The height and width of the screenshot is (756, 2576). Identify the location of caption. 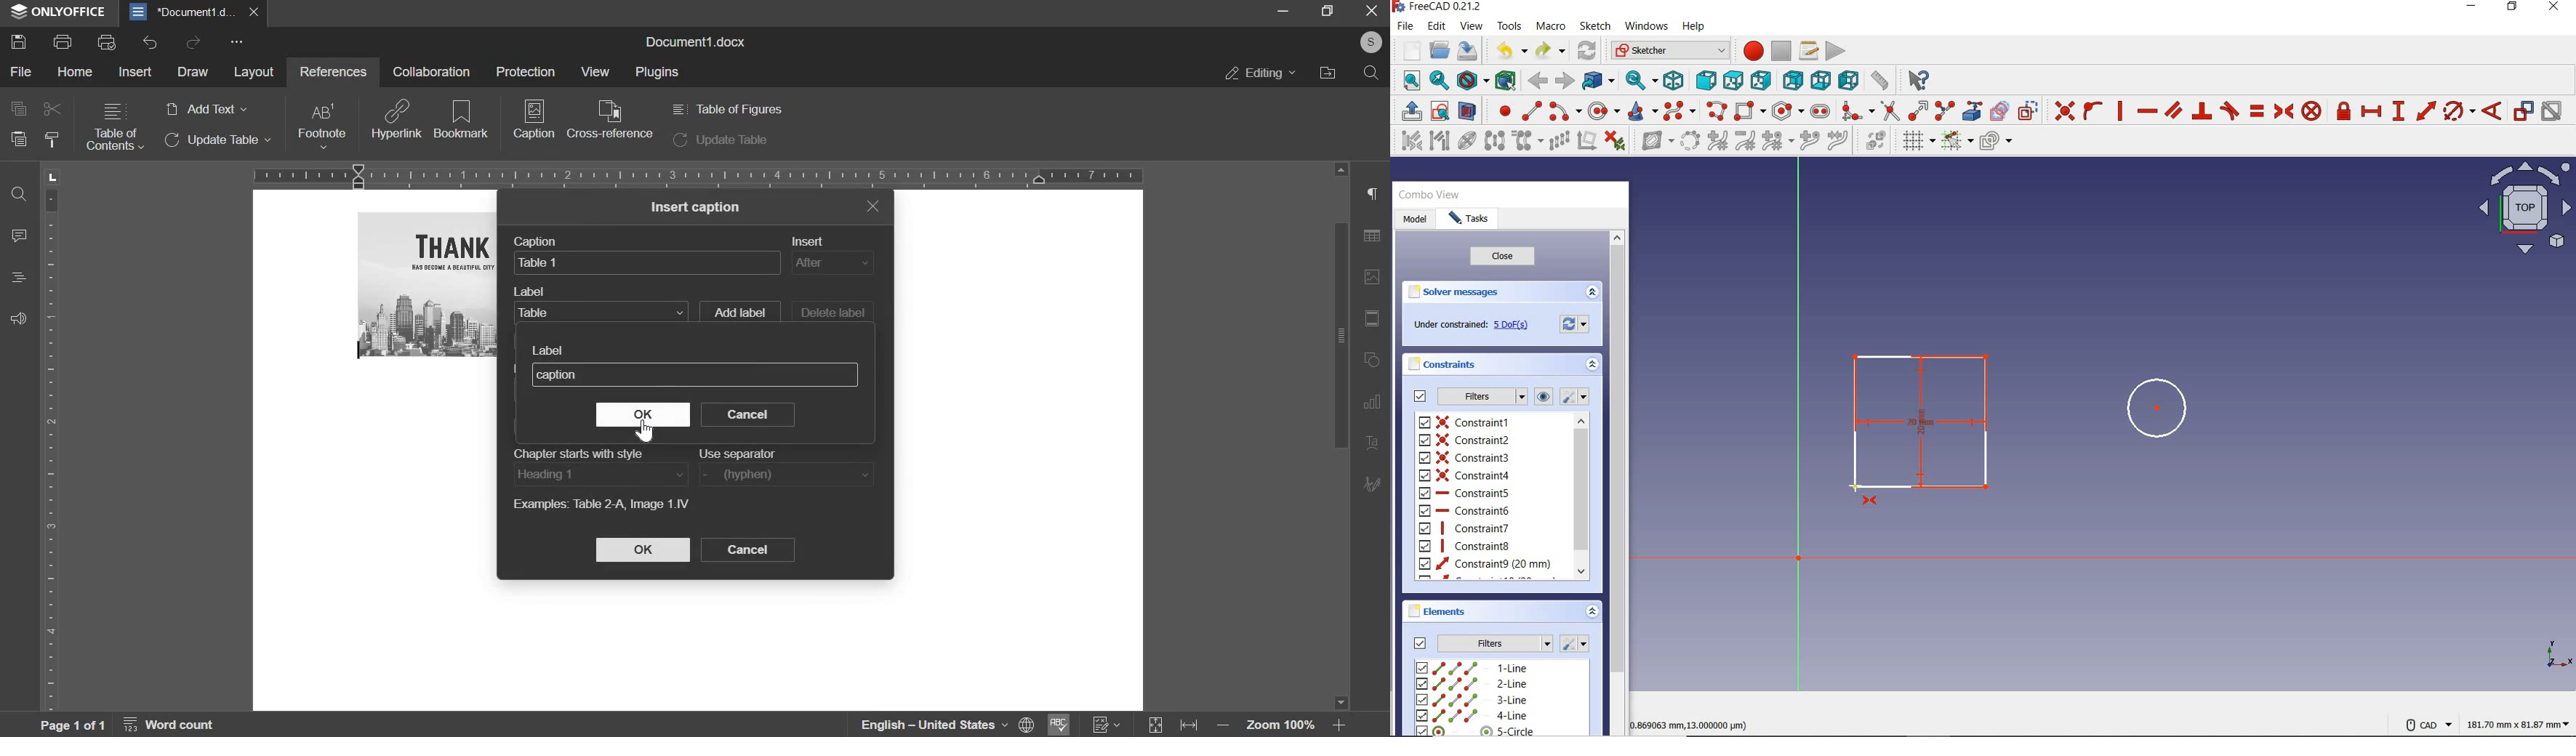
(534, 124).